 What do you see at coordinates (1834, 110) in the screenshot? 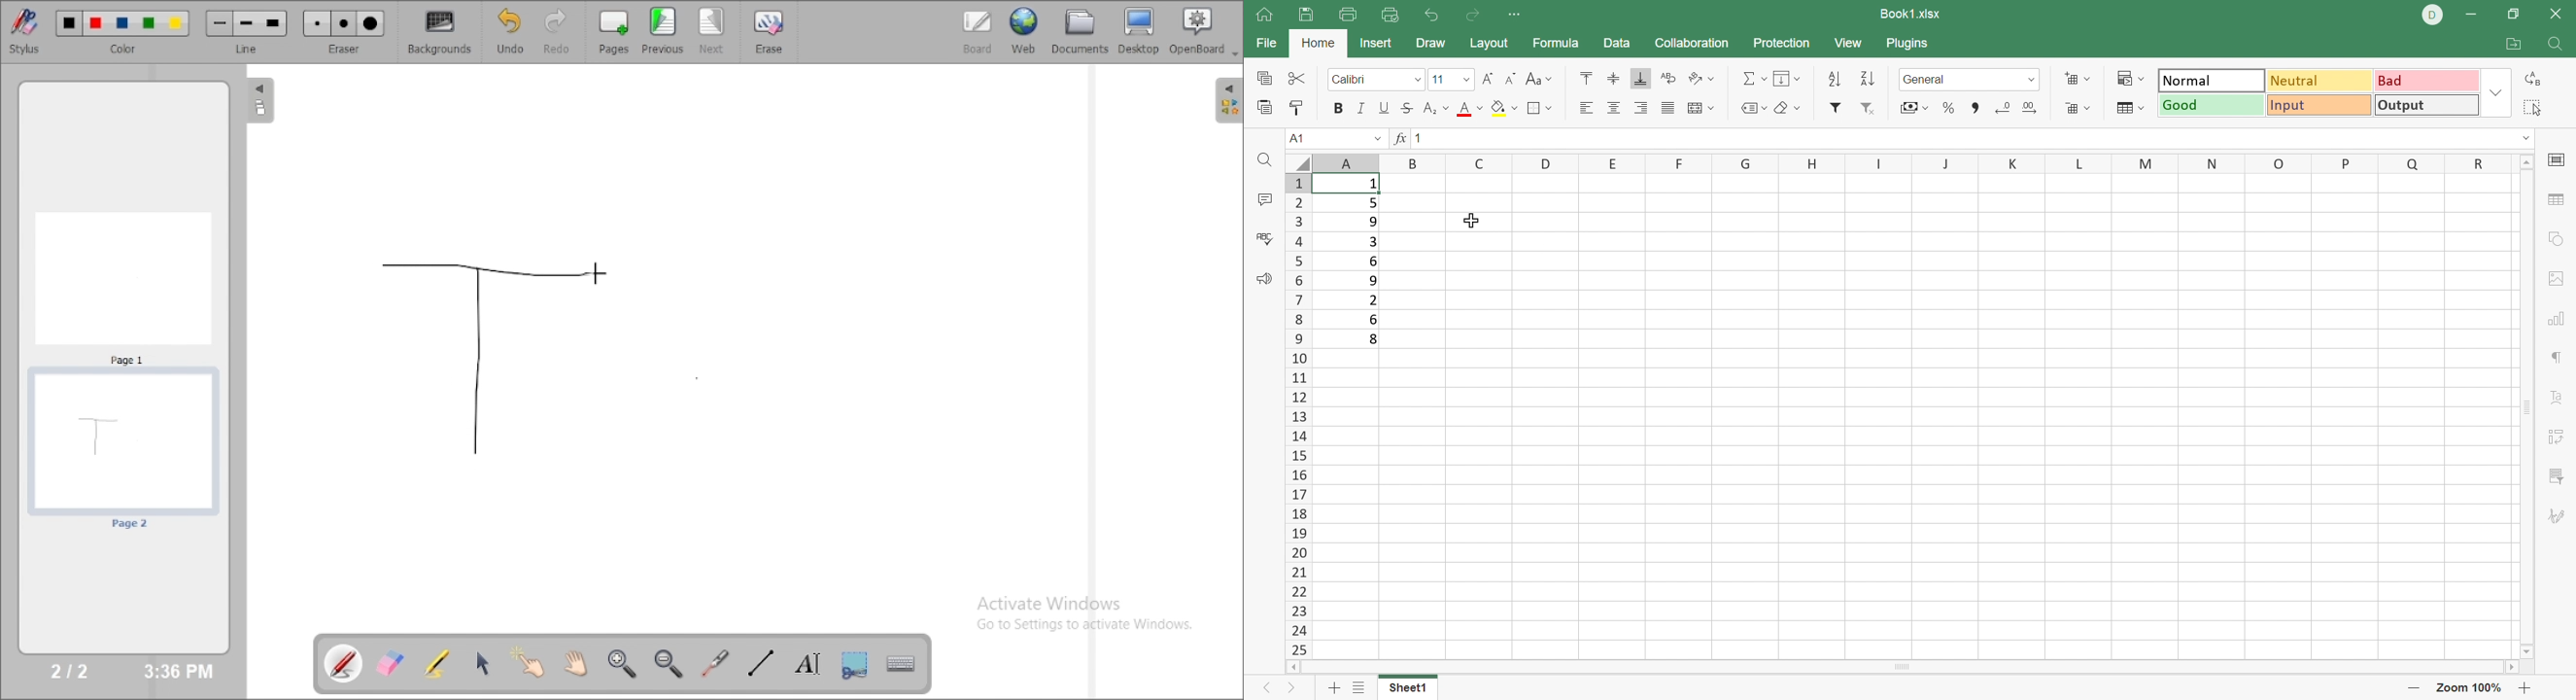
I see `Filter` at bounding box center [1834, 110].